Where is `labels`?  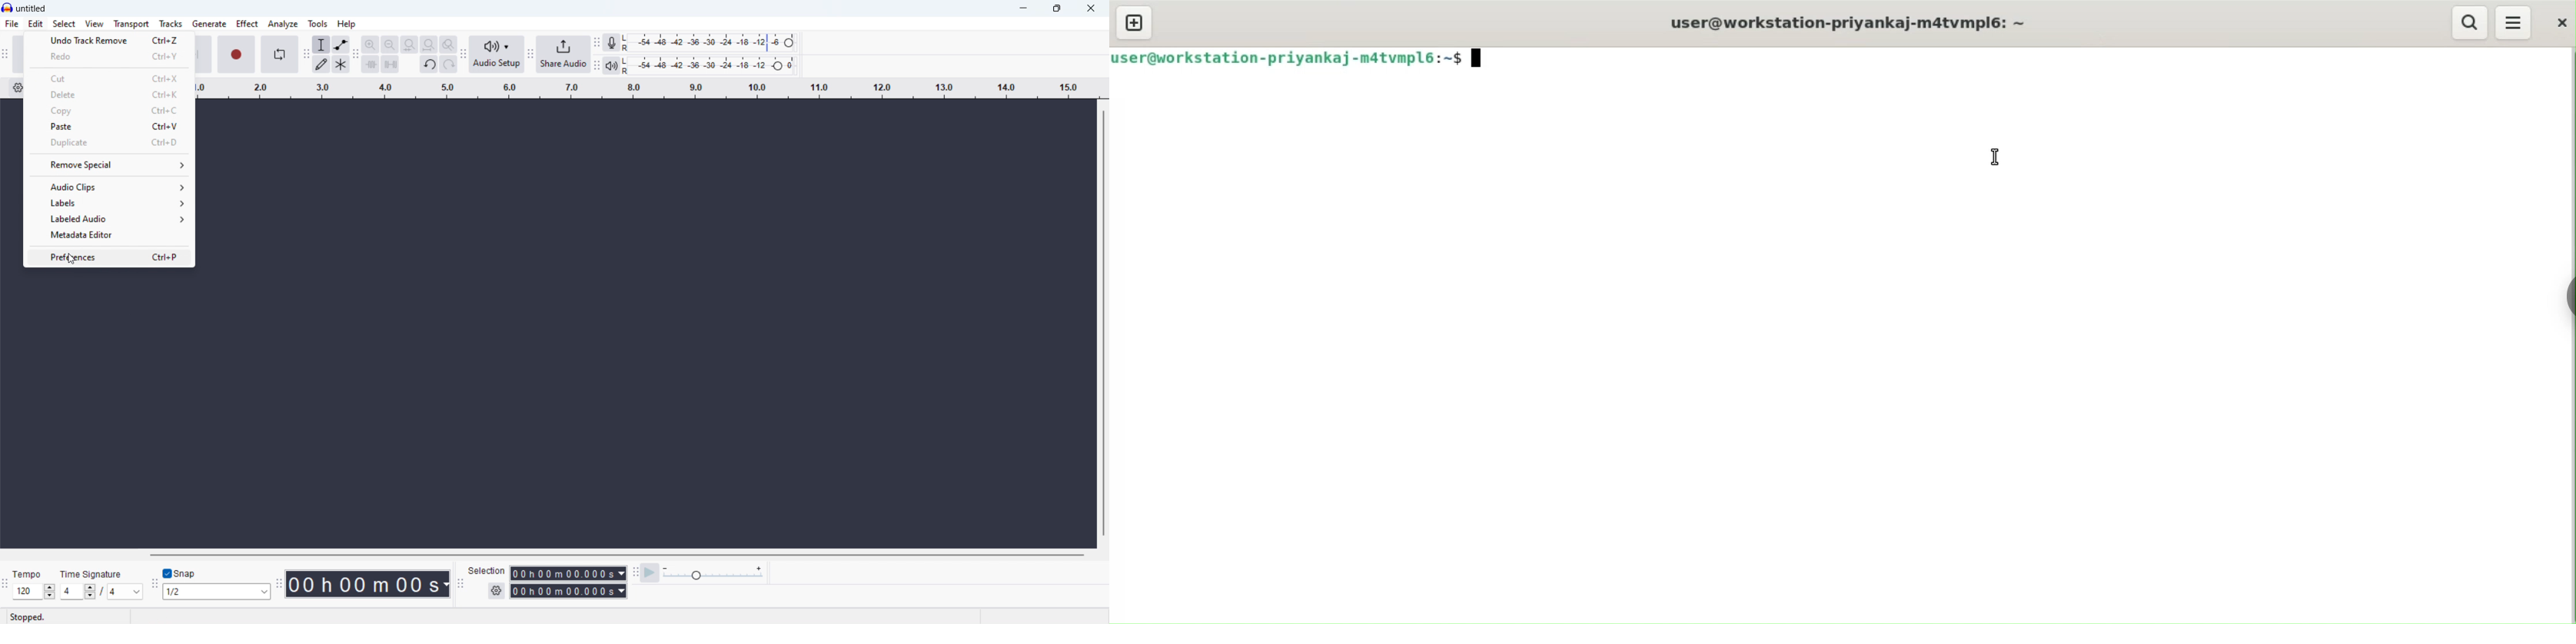
labels is located at coordinates (110, 203).